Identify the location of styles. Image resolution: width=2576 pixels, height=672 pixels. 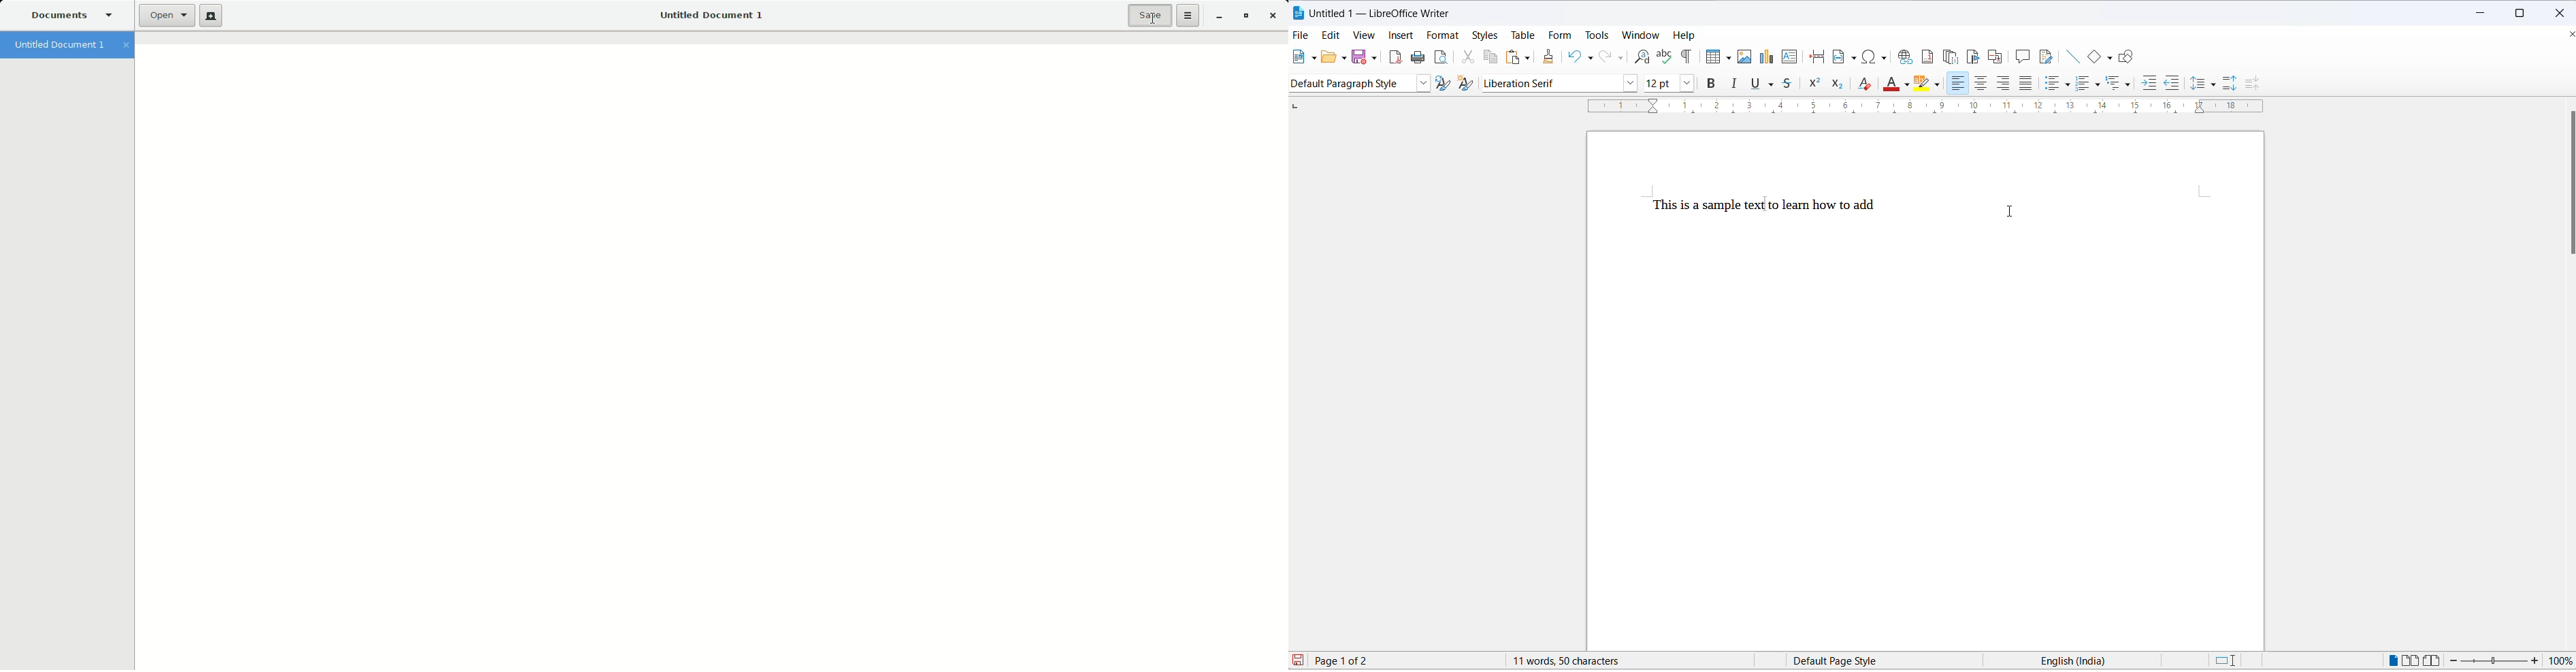
(1484, 35).